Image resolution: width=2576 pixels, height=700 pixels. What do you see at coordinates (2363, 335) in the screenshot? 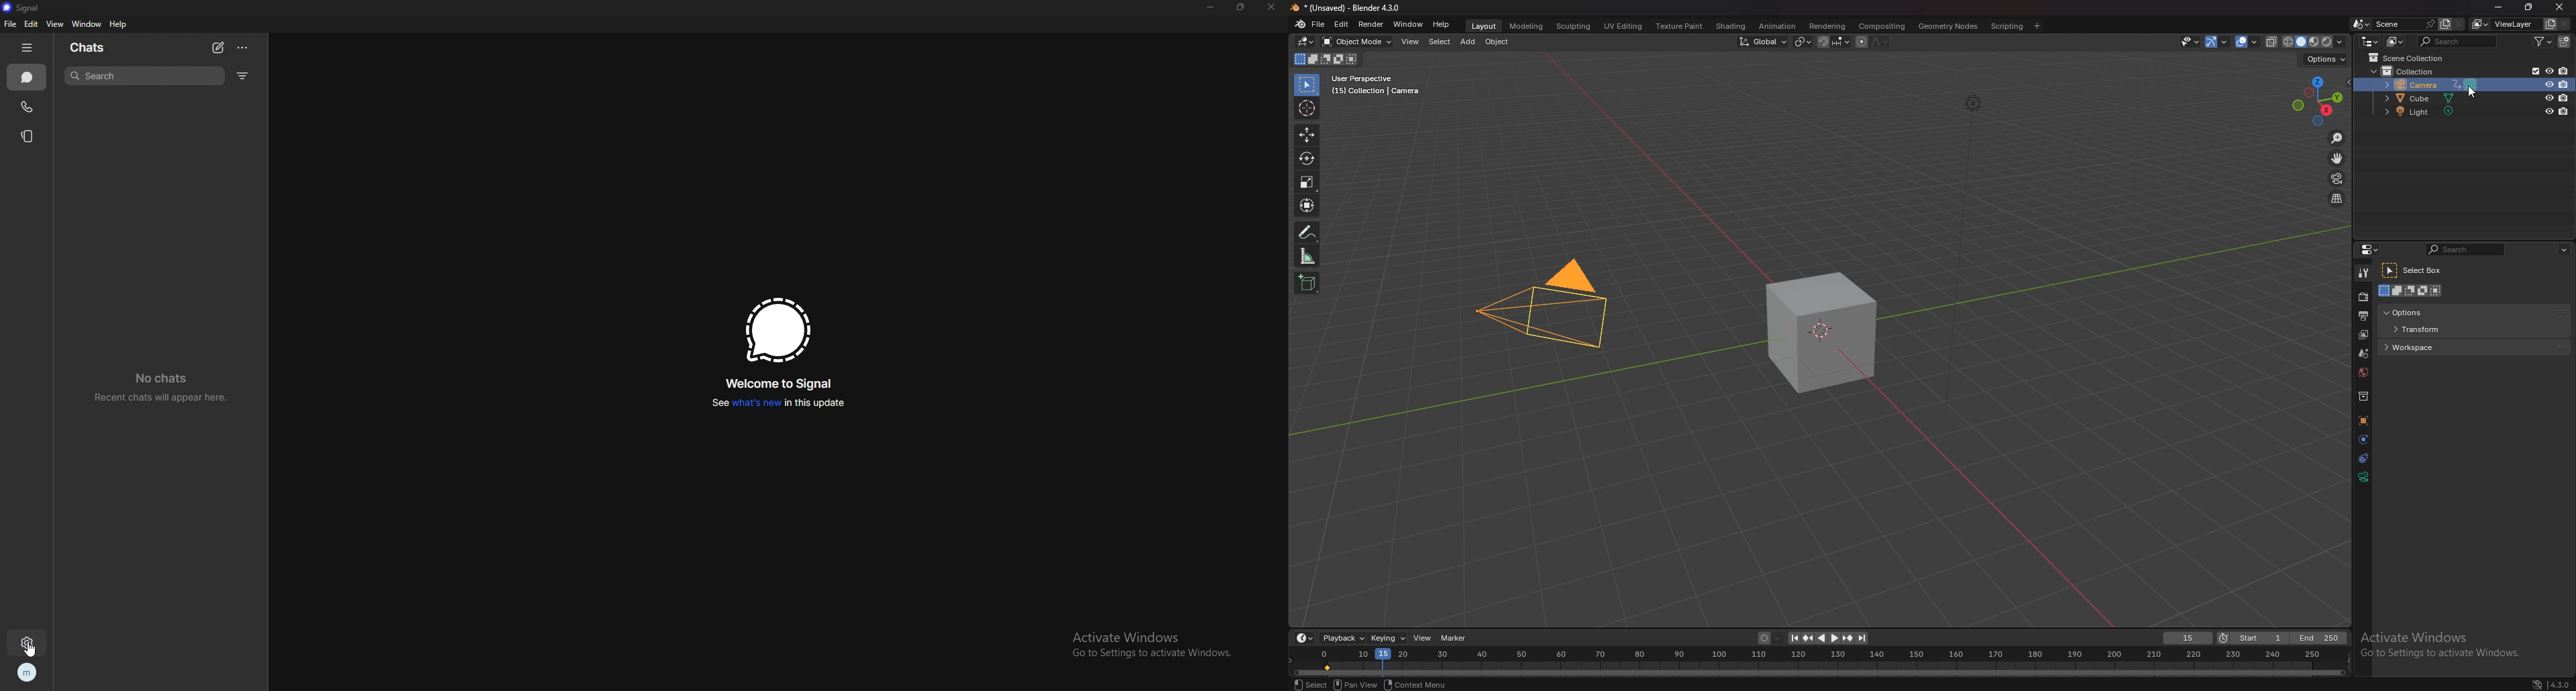
I see `layer` at bounding box center [2363, 335].